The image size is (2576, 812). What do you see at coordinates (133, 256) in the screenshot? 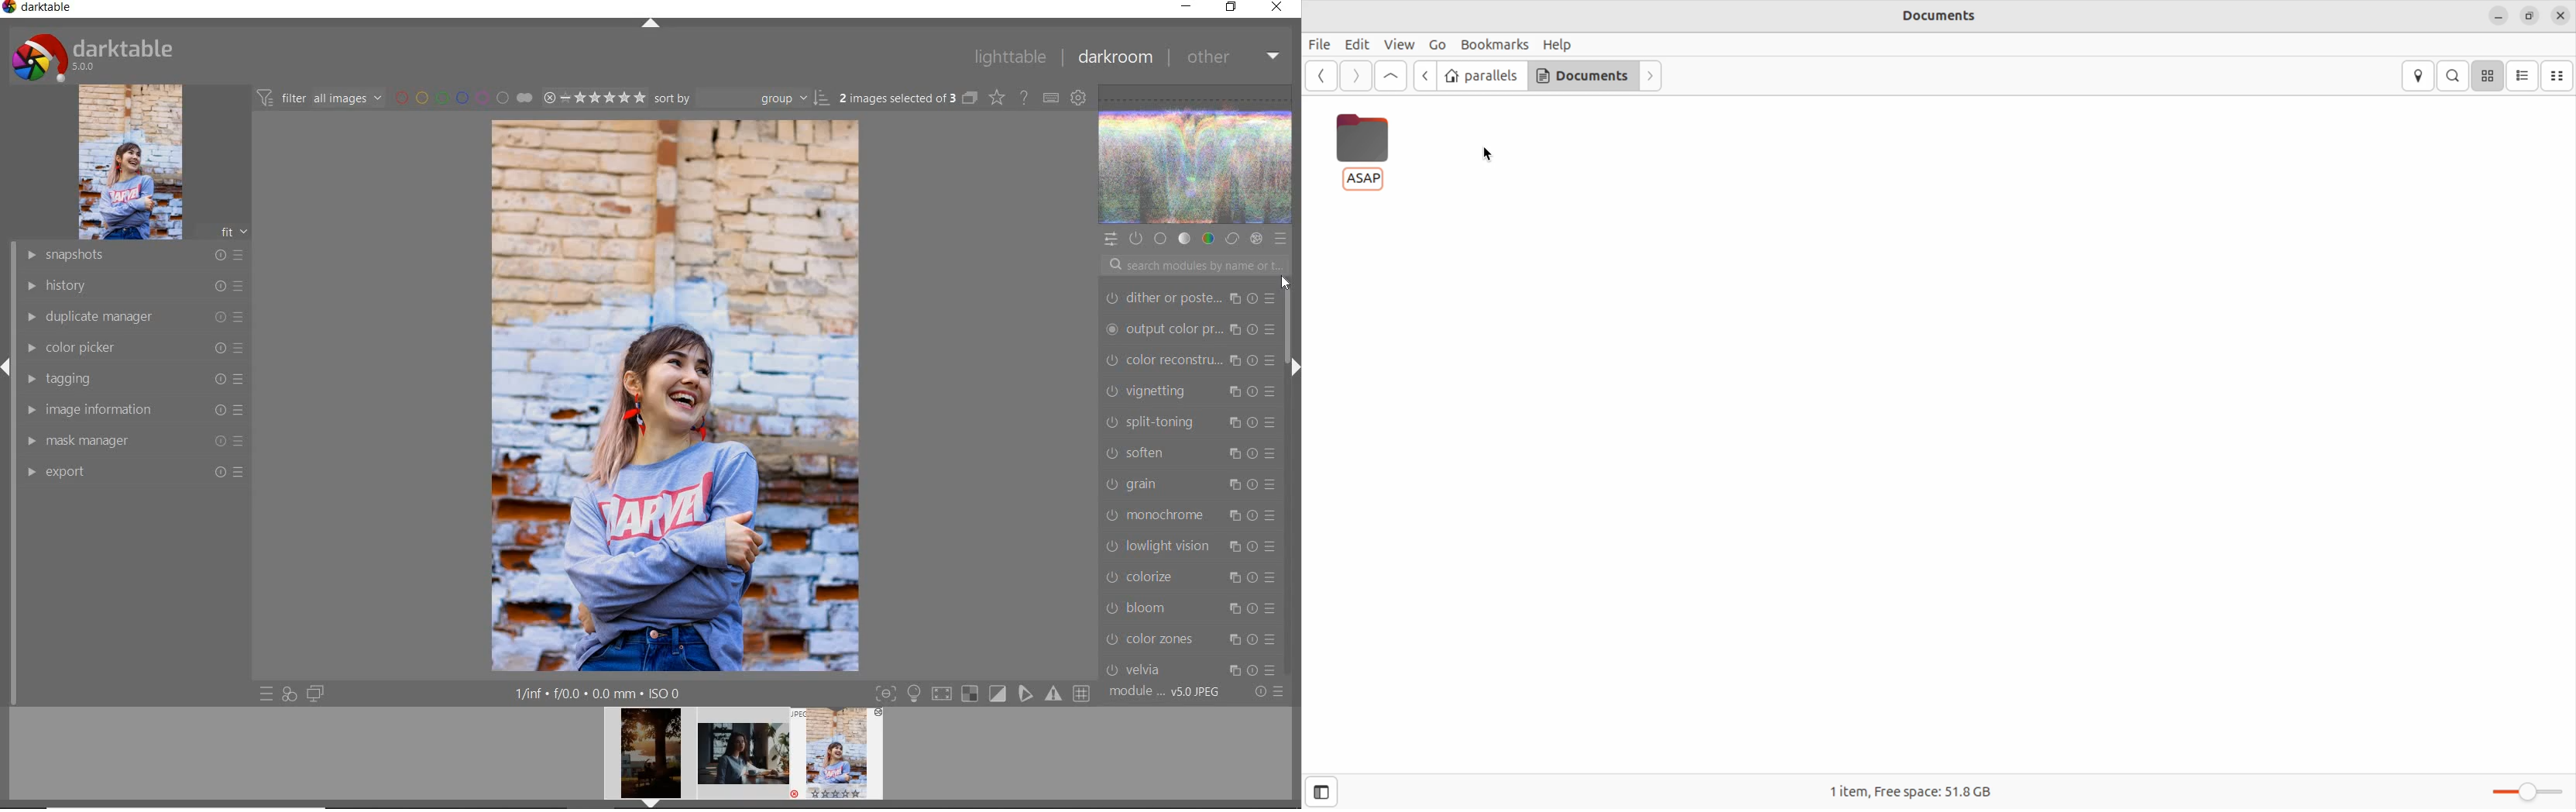
I see `snapshots` at bounding box center [133, 256].